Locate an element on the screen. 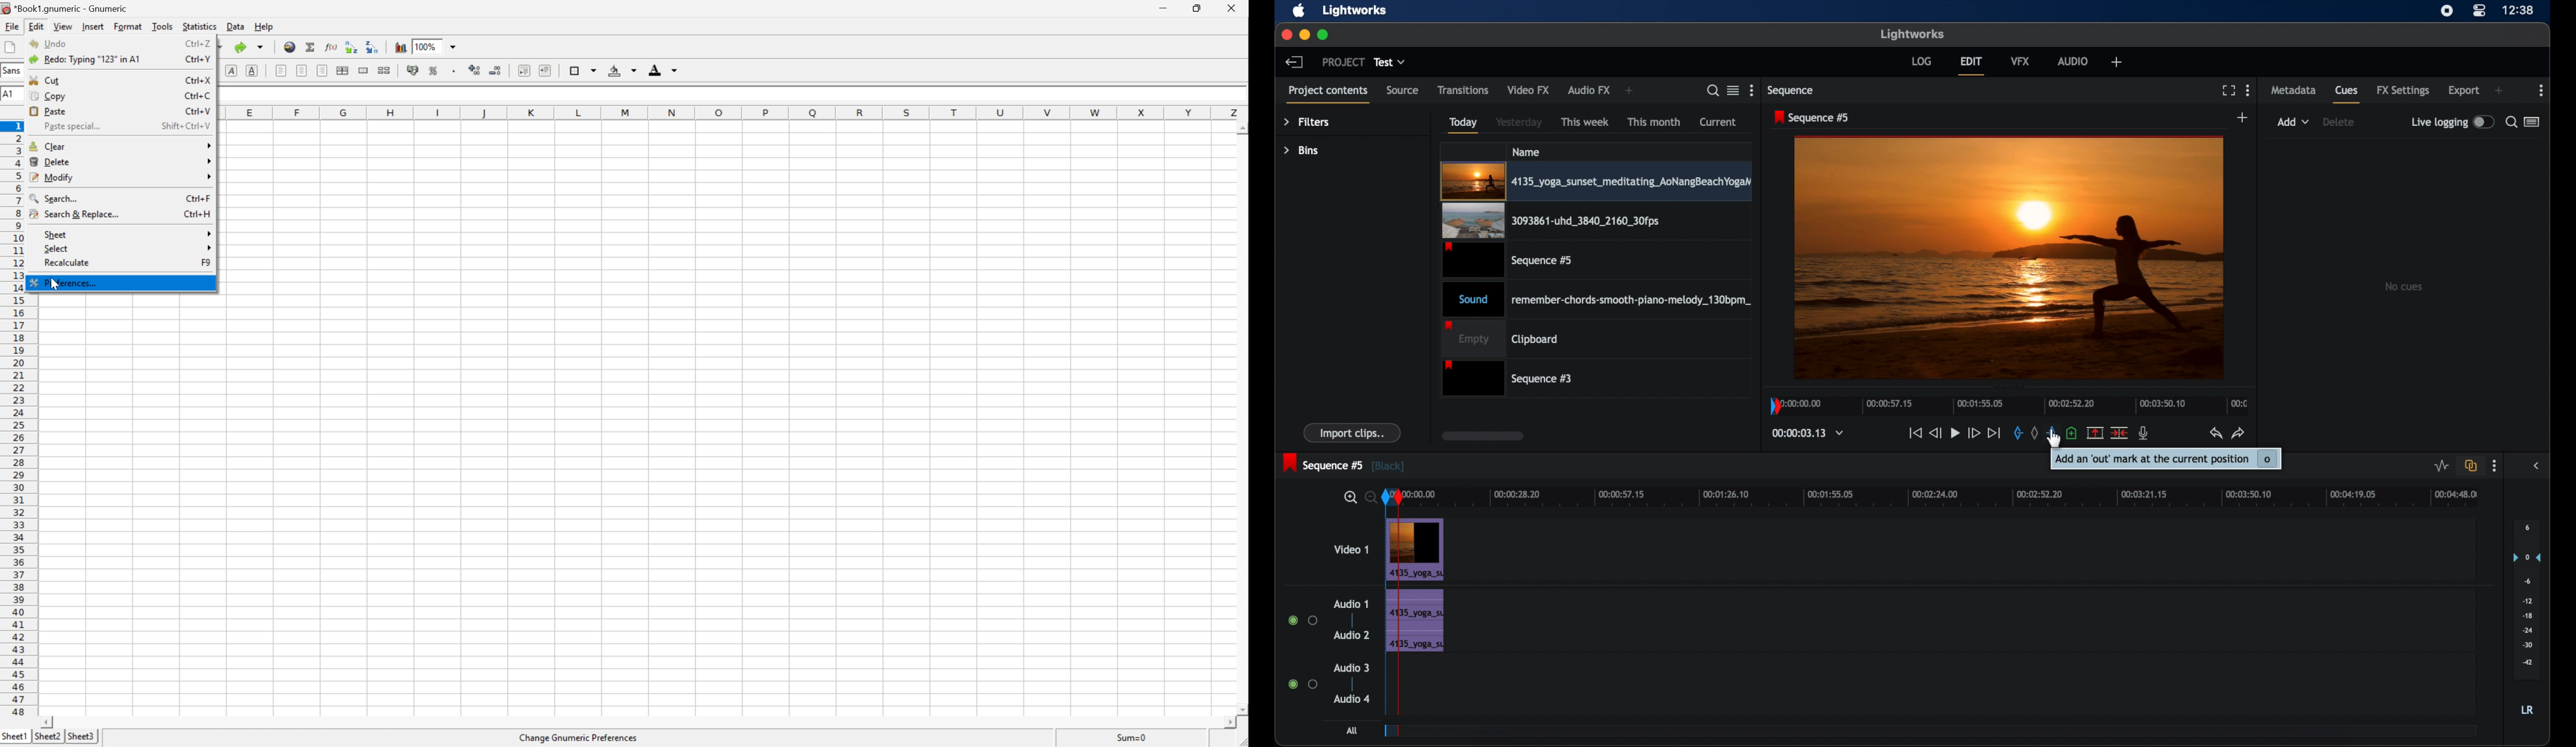  more options is located at coordinates (2494, 466).